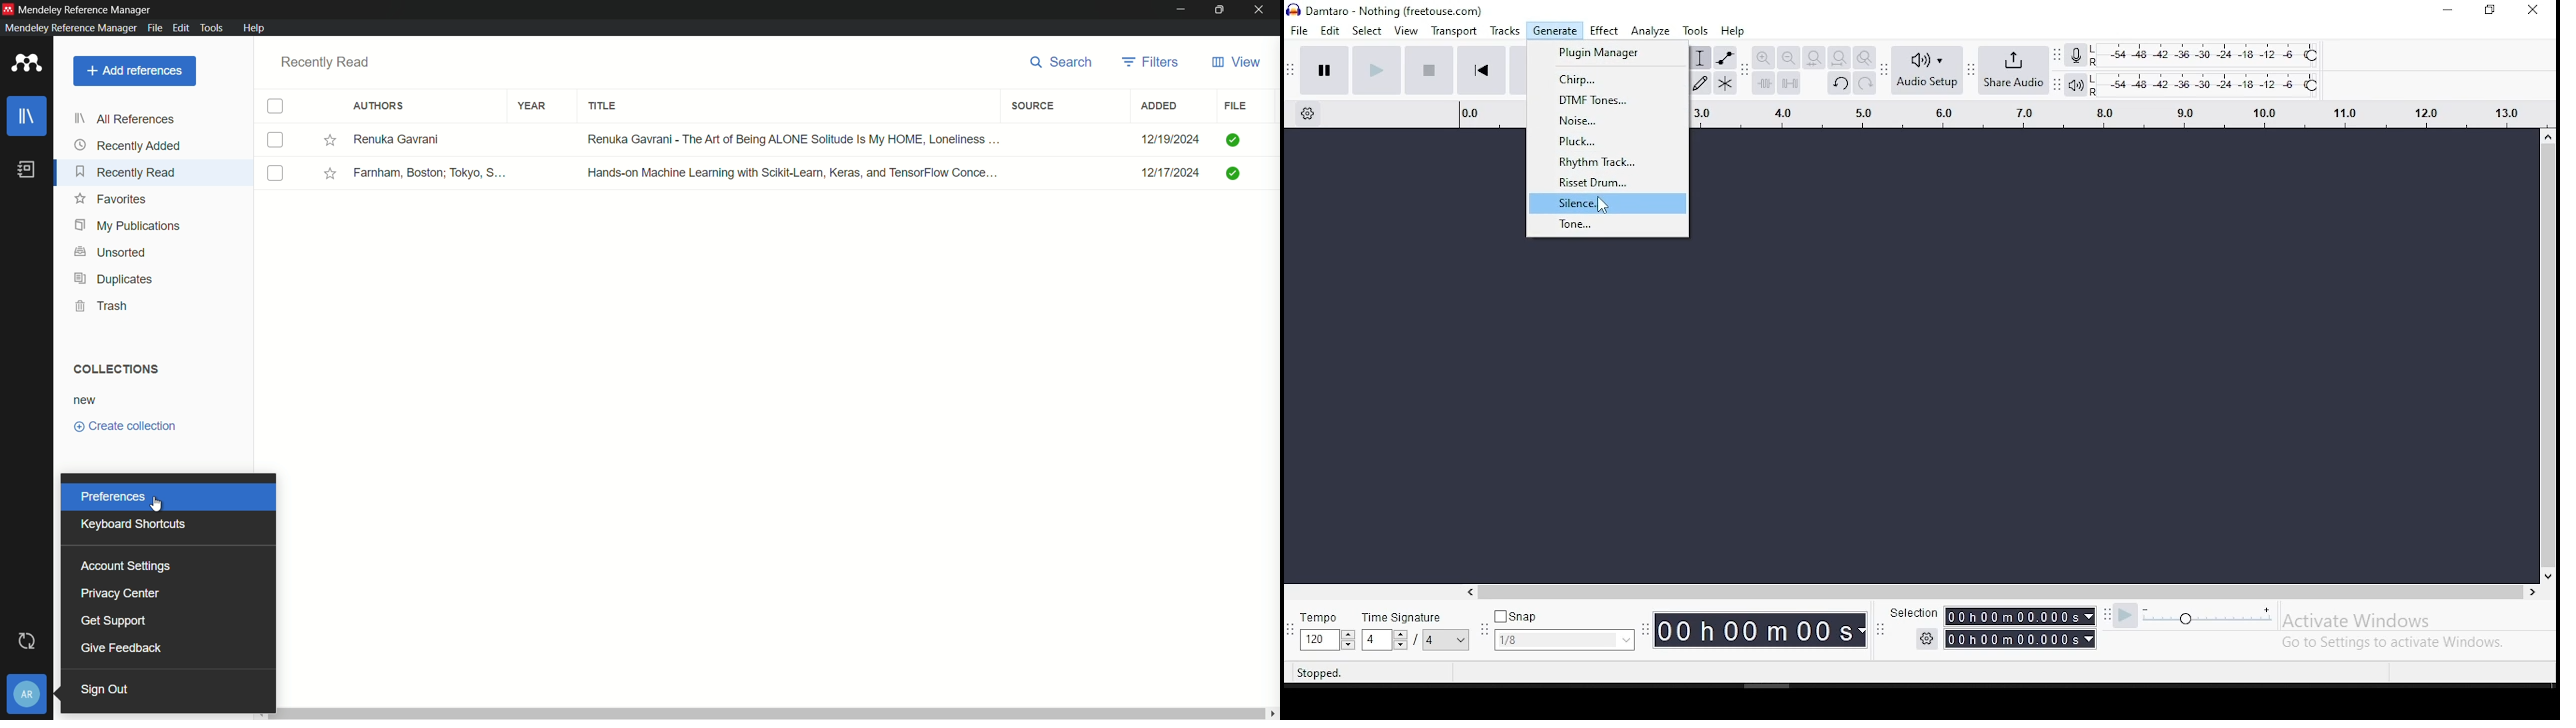 Image resolution: width=2576 pixels, height=728 pixels. What do you see at coordinates (1235, 106) in the screenshot?
I see `file` at bounding box center [1235, 106].